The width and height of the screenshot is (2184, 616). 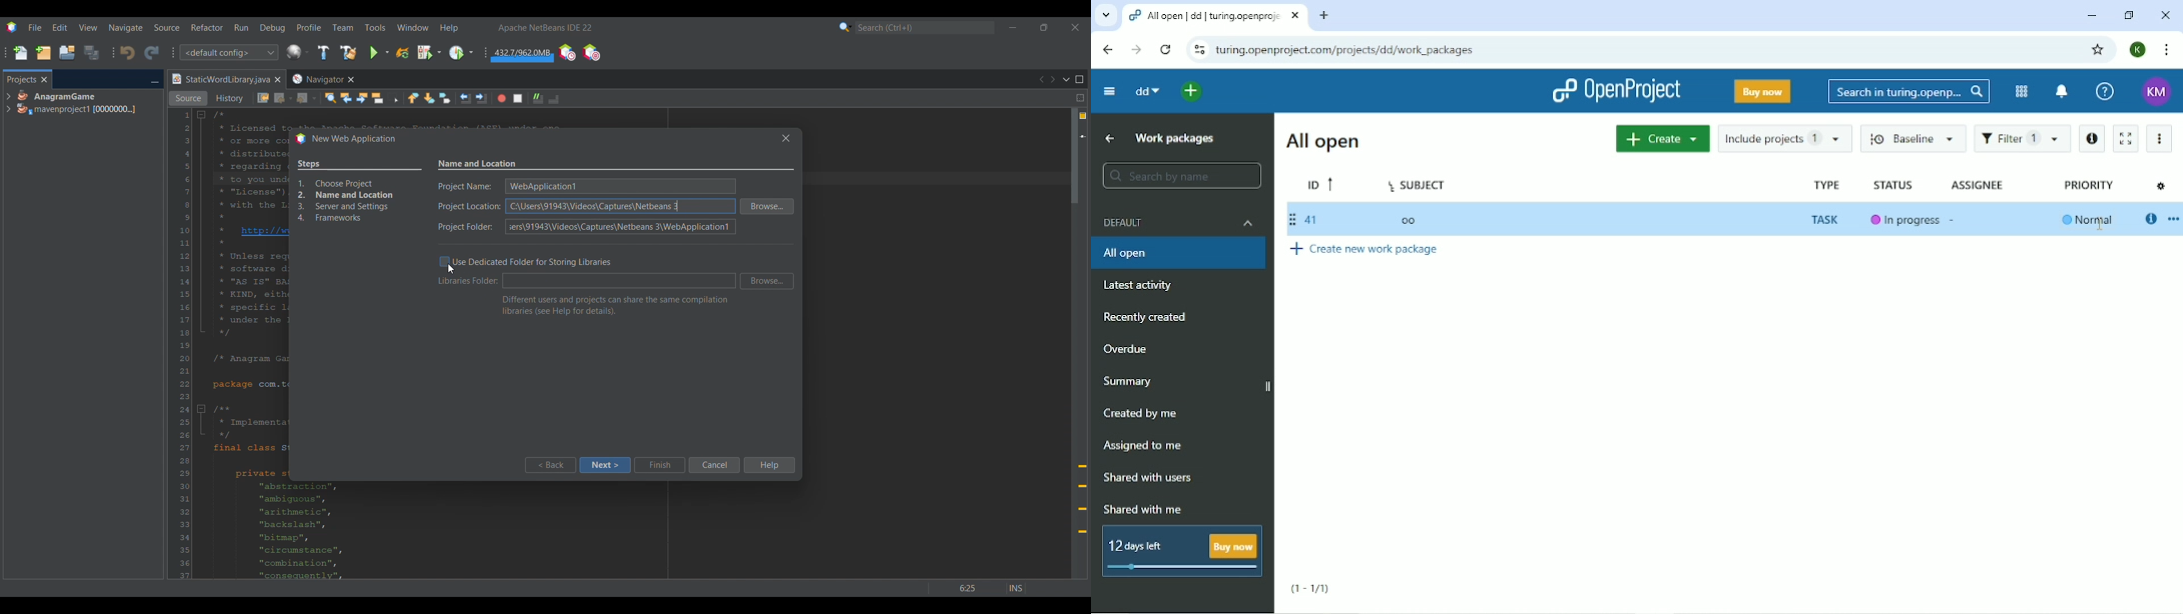 What do you see at coordinates (1415, 219) in the screenshot?
I see `oo` at bounding box center [1415, 219].